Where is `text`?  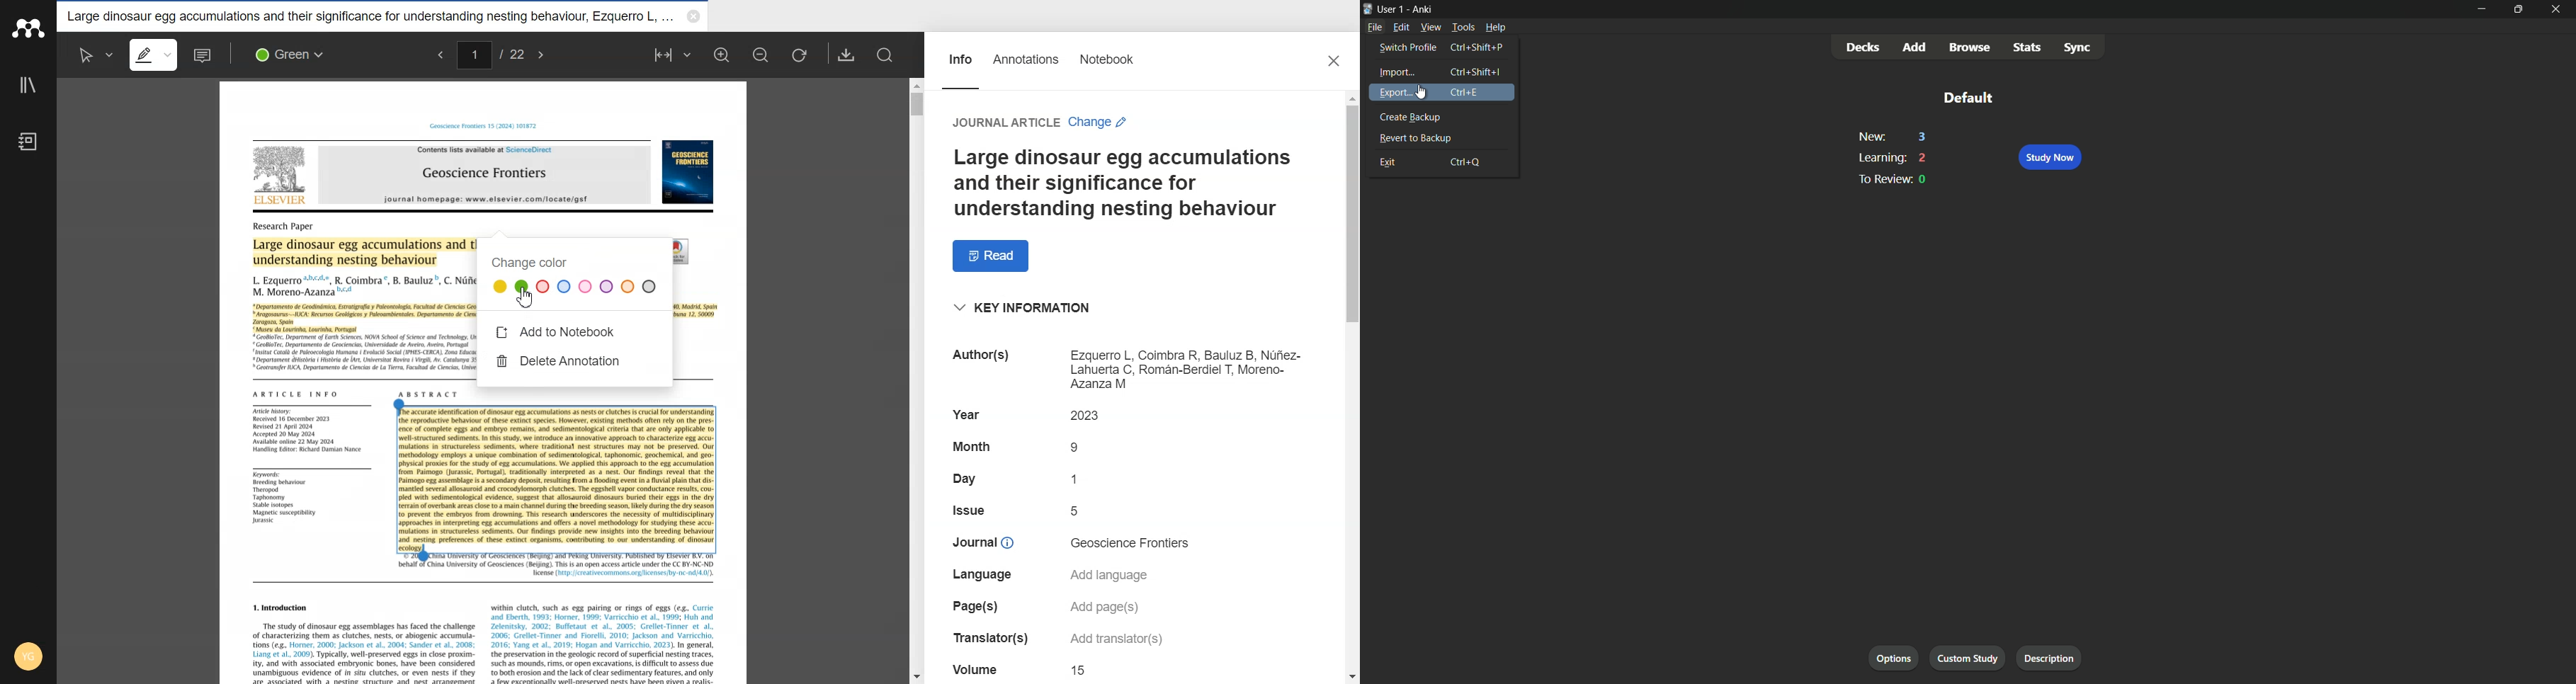
text is located at coordinates (1090, 415).